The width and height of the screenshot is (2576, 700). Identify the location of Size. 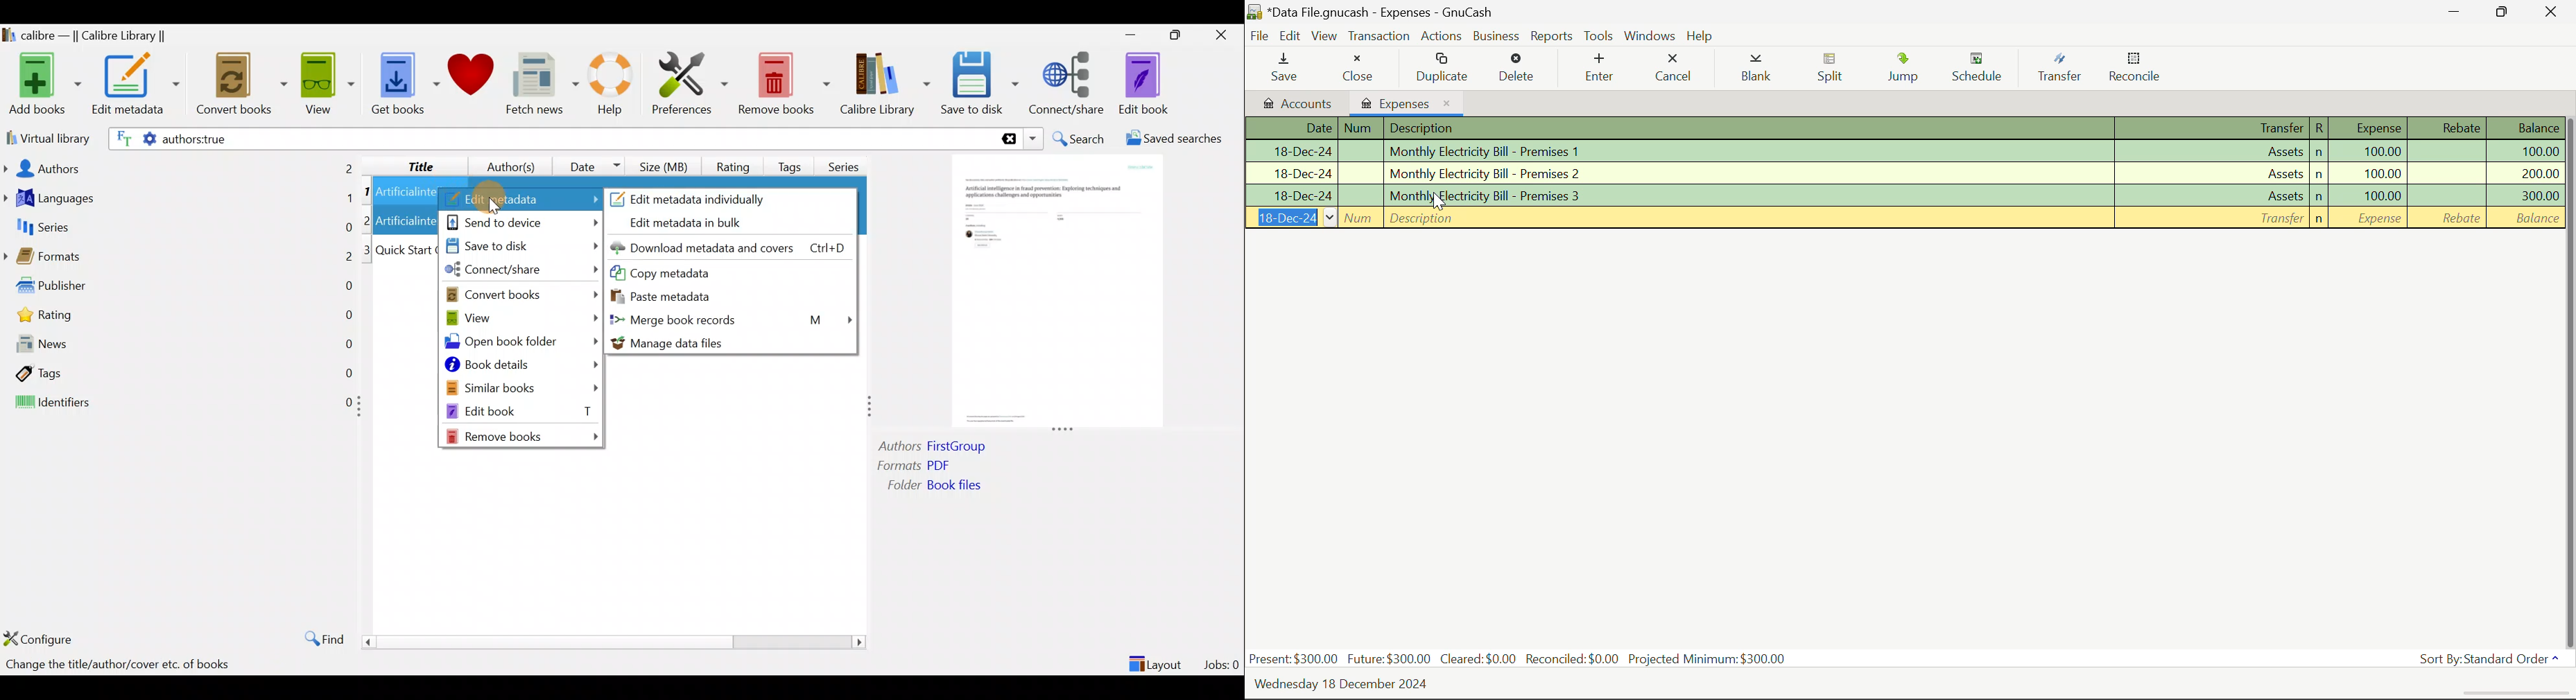
(667, 165).